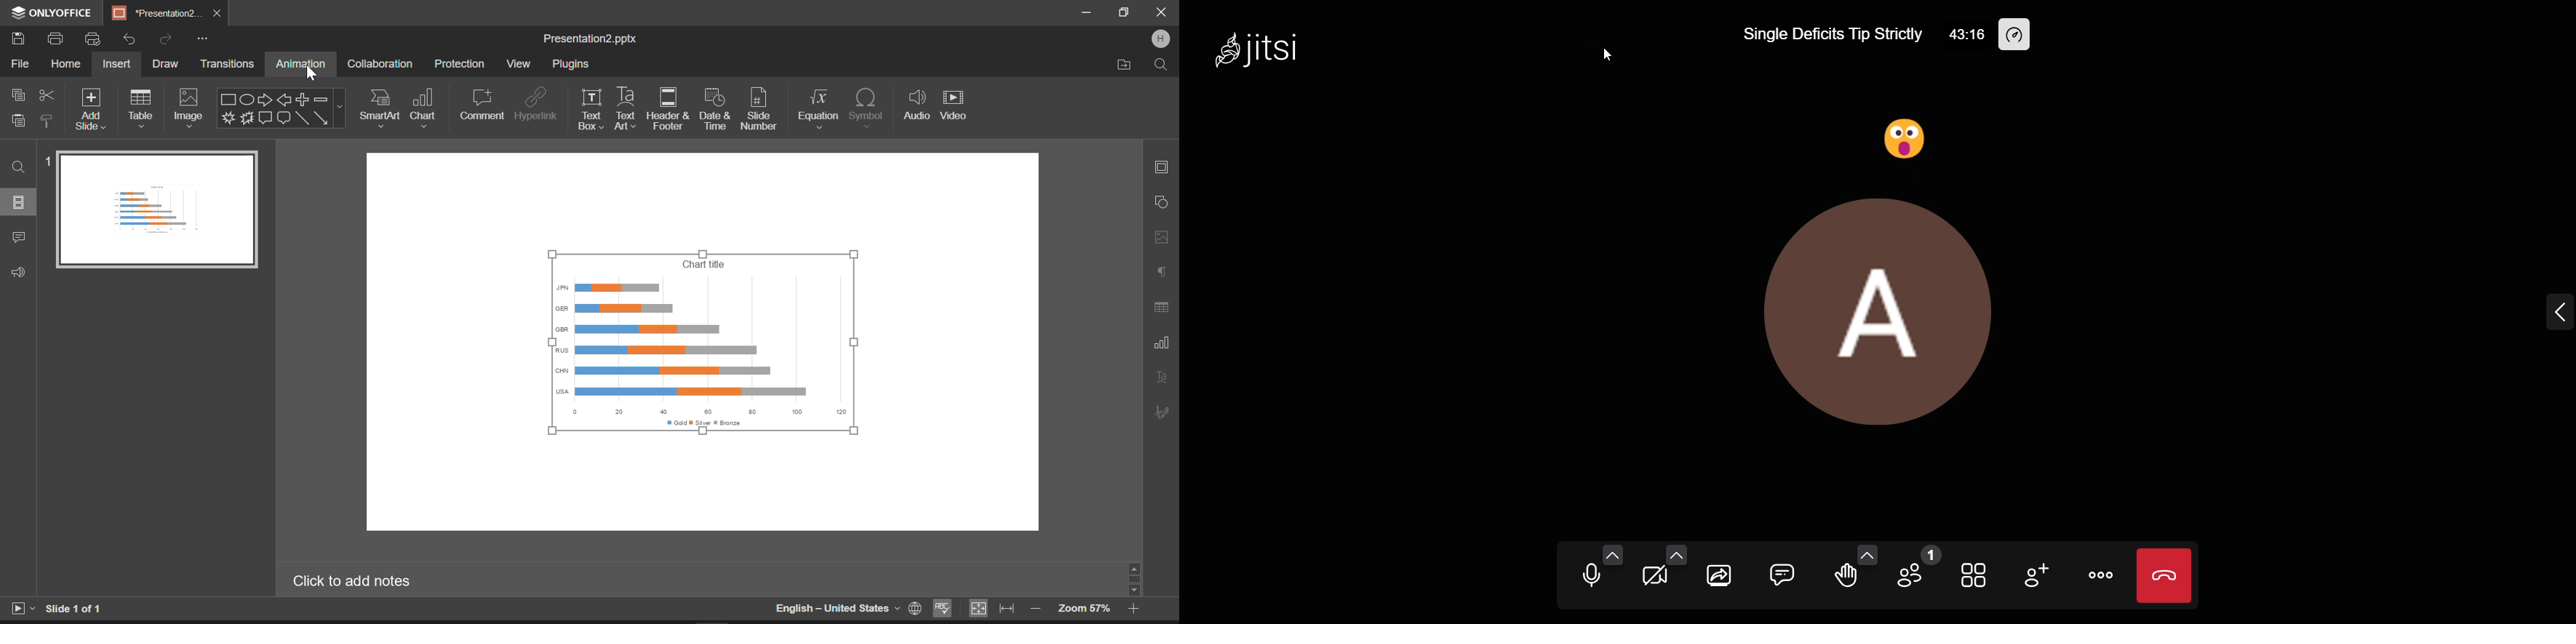 This screenshot has width=2576, height=644. Describe the element at coordinates (1159, 236) in the screenshot. I see `Picture Settings` at that location.